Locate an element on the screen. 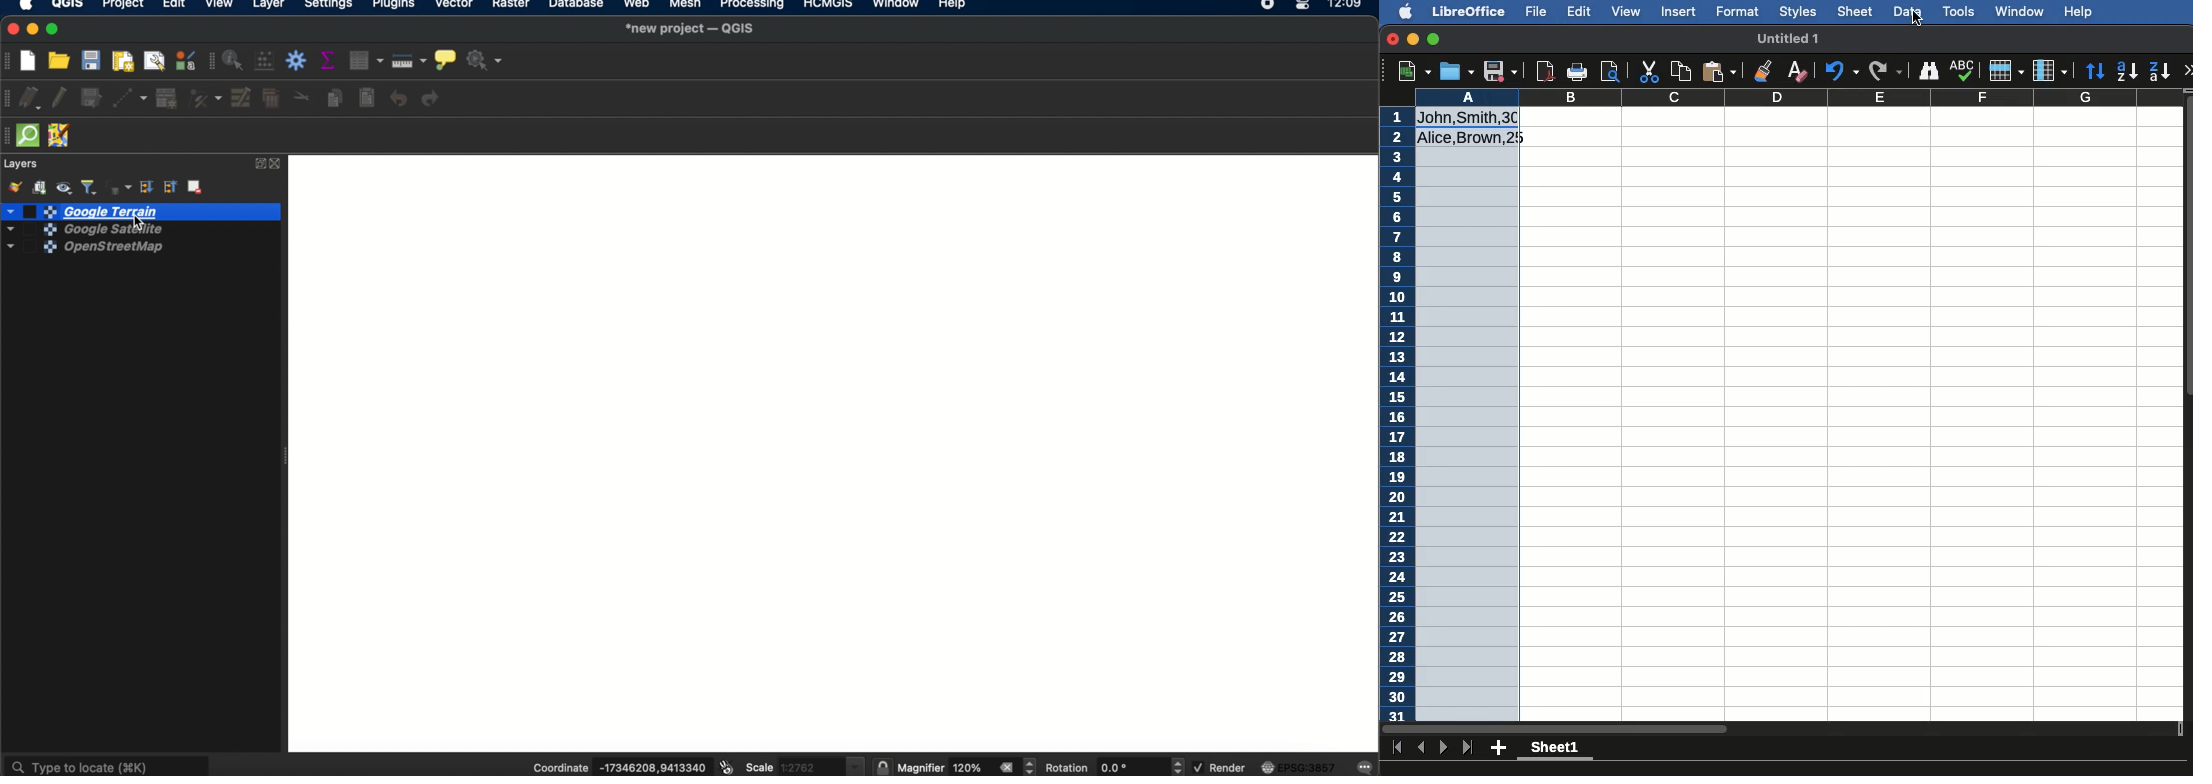 Image resolution: width=2212 pixels, height=784 pixels. Columns is located at coordinates (2050, 69).